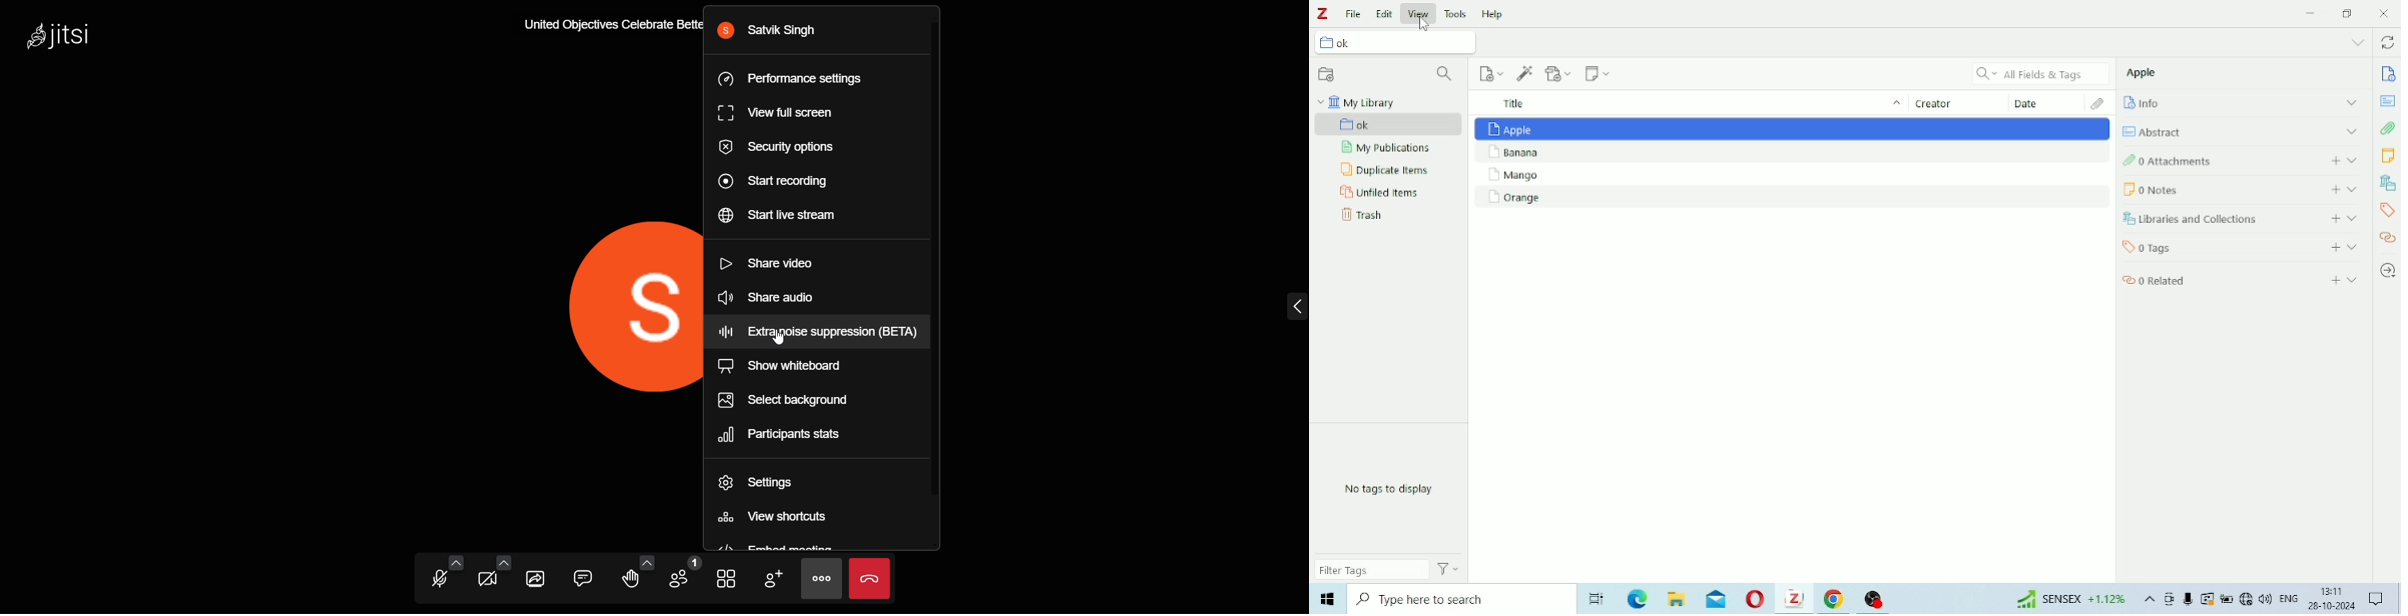 The height and width of the screenshot is (616, 2408). I want to click on add, so click(2332, 188).